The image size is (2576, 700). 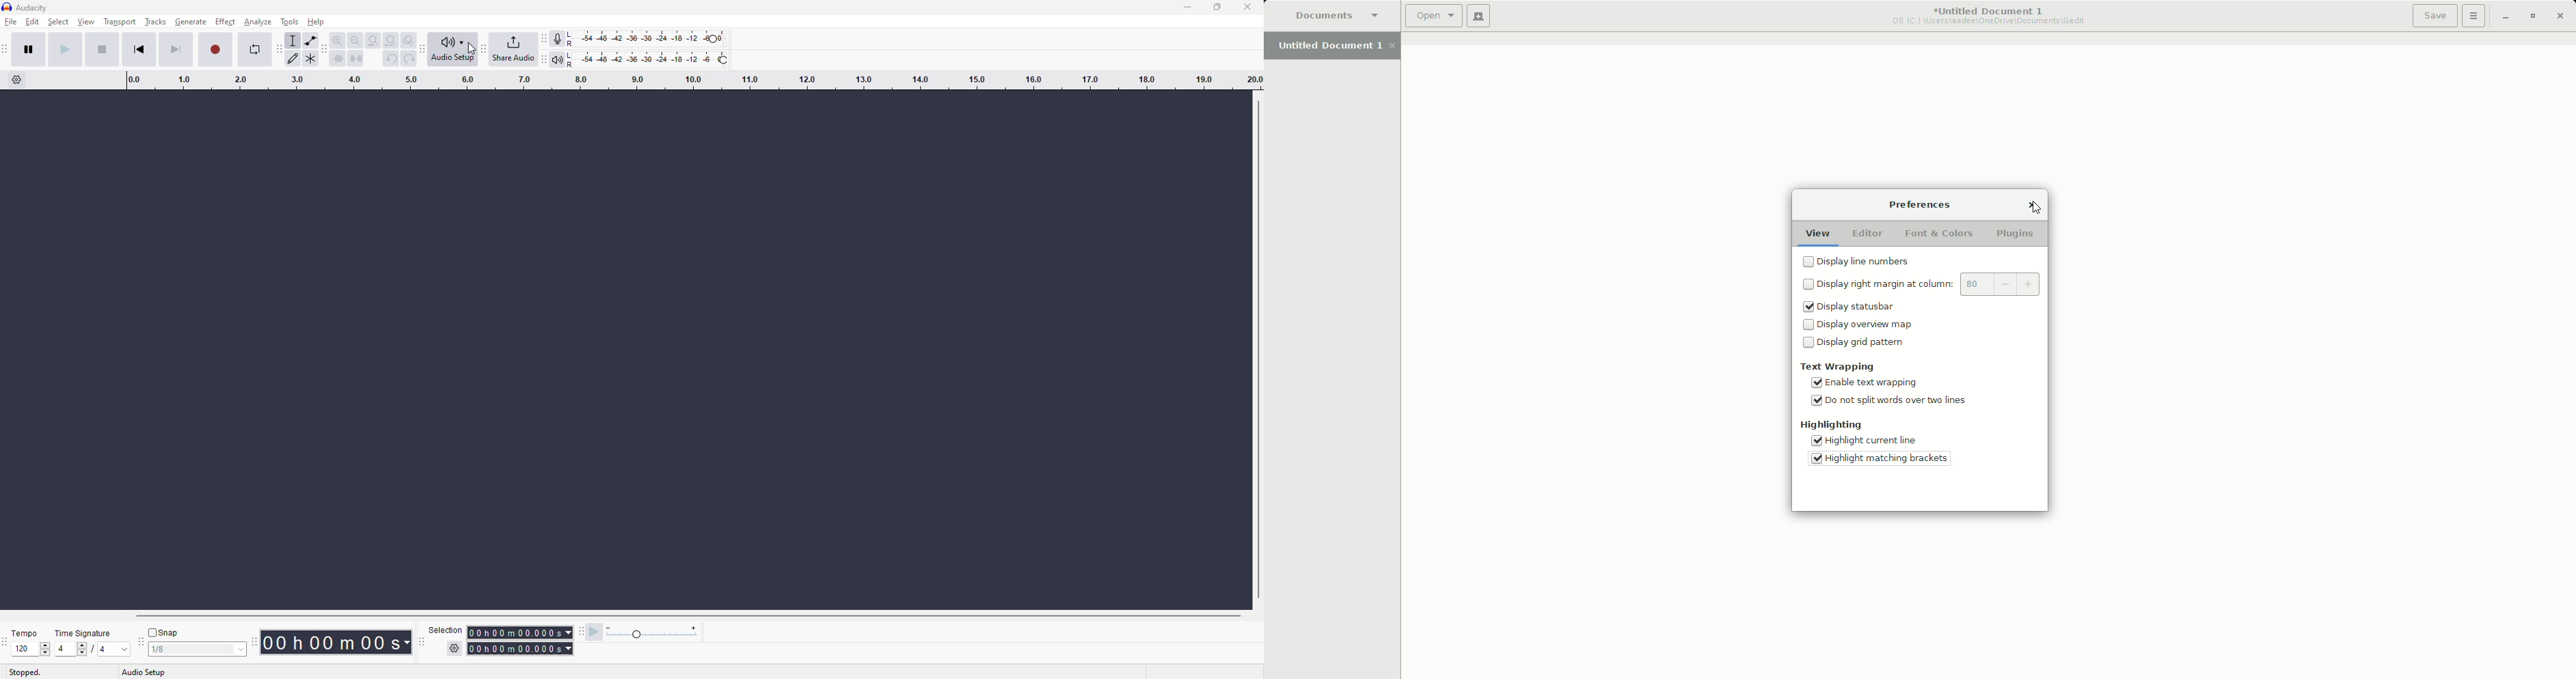 What do you see at coordinates (1890, 460) in the screenshot?
I see `Highlight matching brackets` at bounding box center [1890, 460].